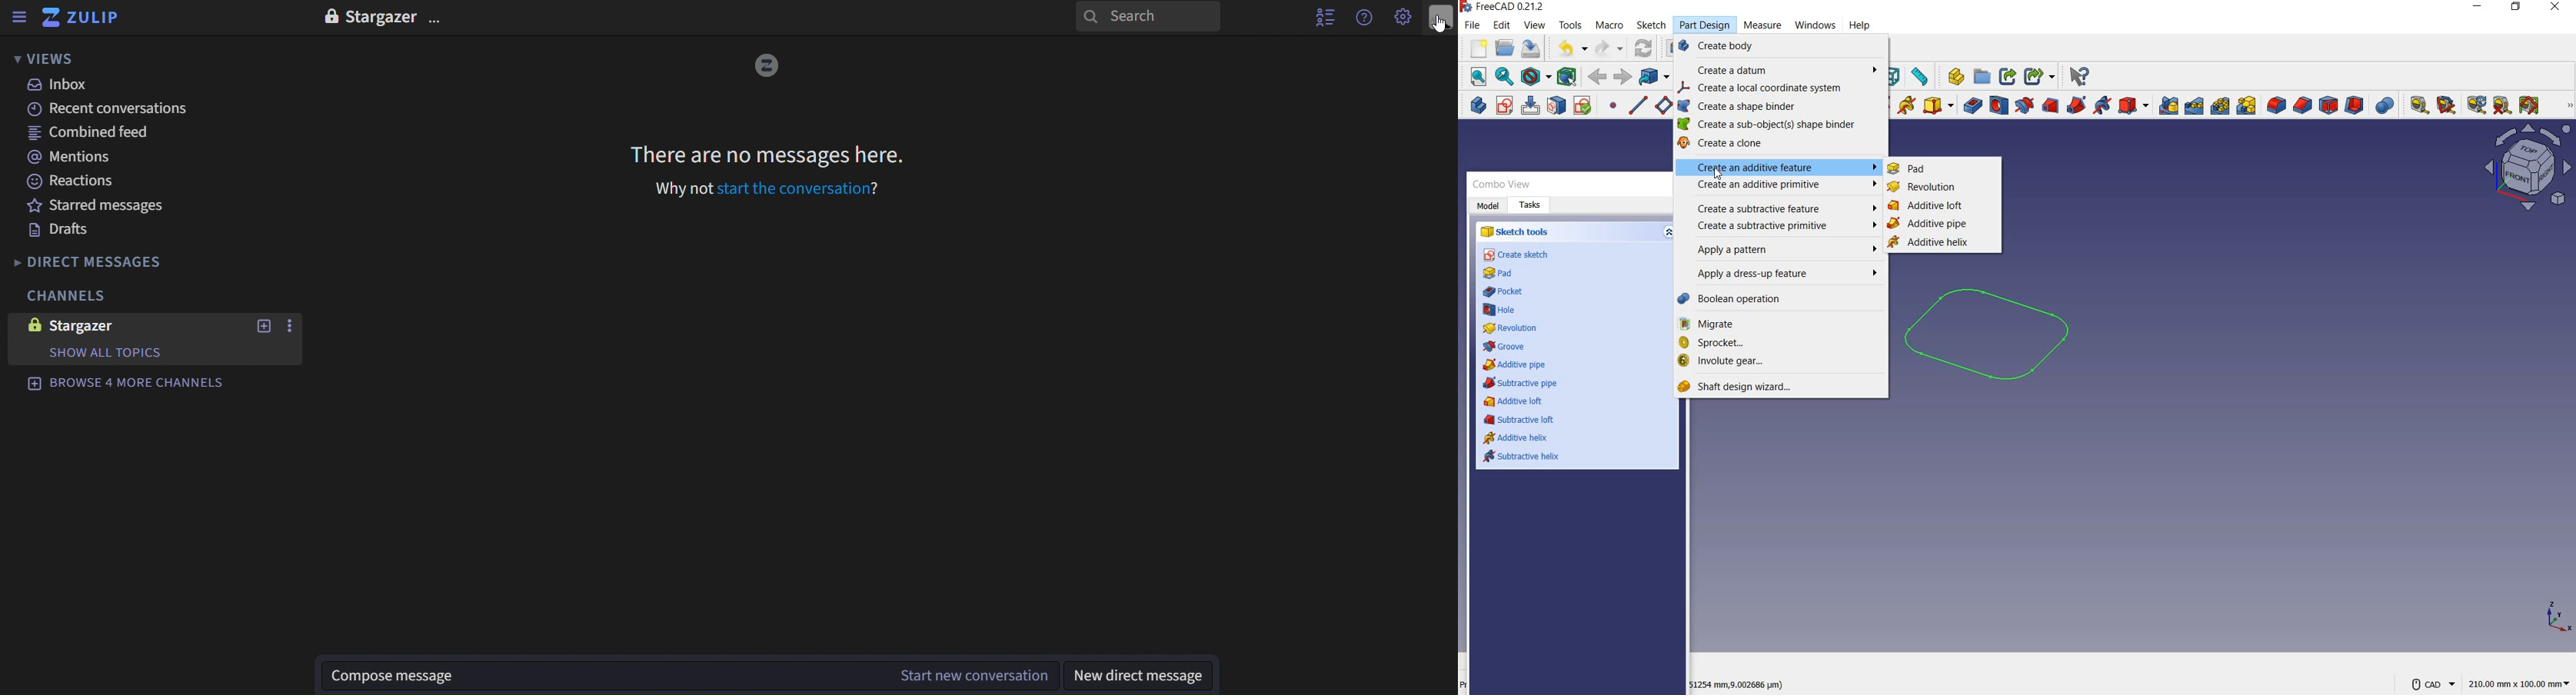 This screenshot has width=2576, height=700. Describe the element at coordinates (1785, 71) in the screenshot. I see `create a datum` at that location.